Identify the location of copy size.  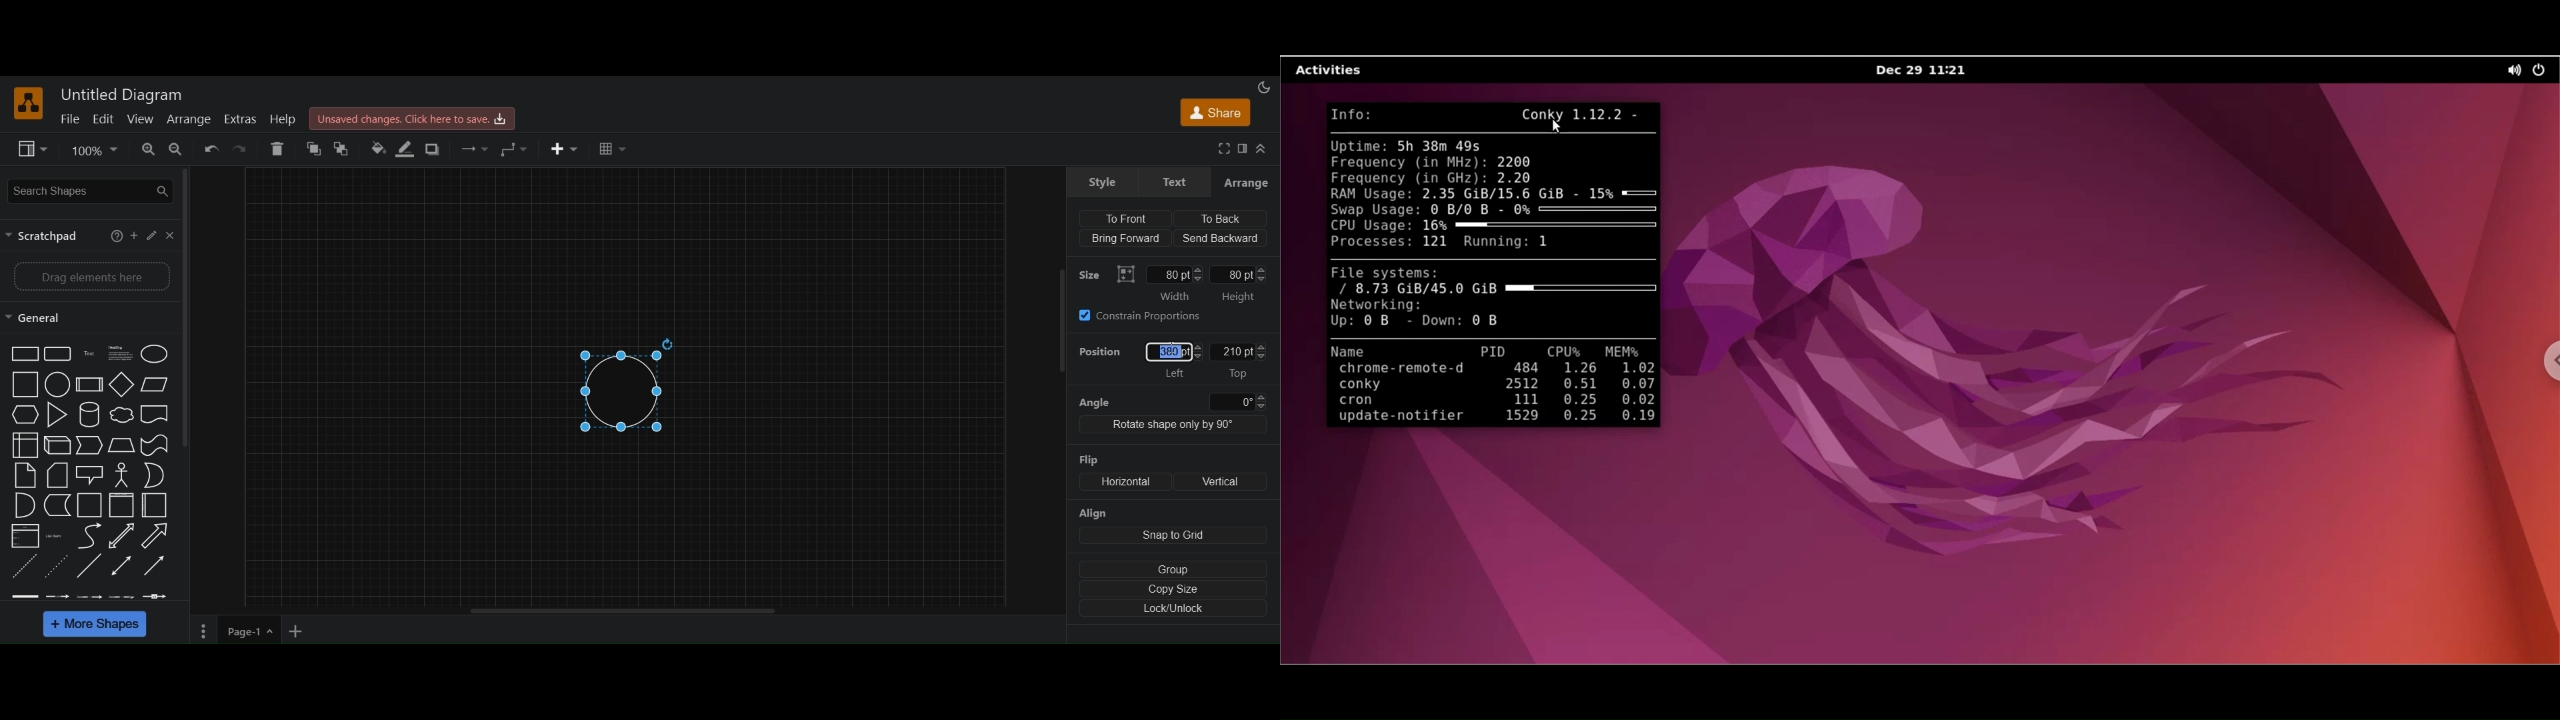
(1175, 588).